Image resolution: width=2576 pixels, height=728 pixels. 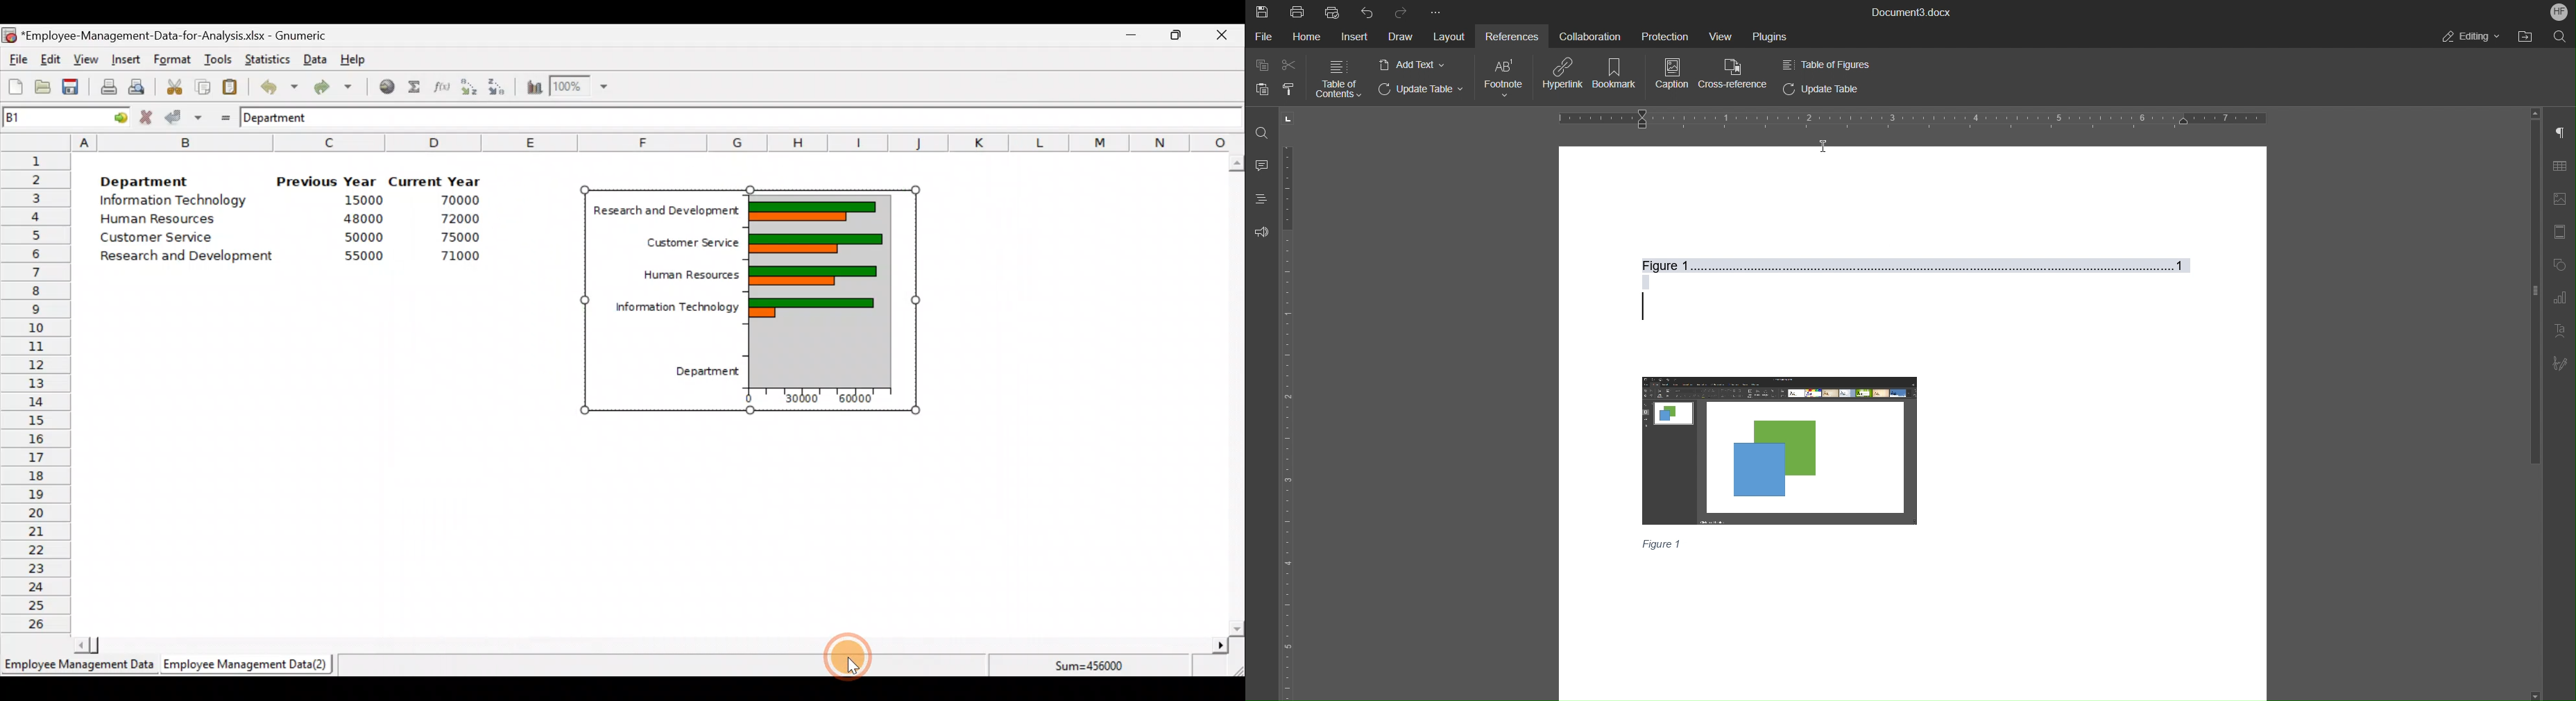 What do you see at coordinates (454, 220) in the screenshot?
I see `72000` at bounding box center [454, 220].